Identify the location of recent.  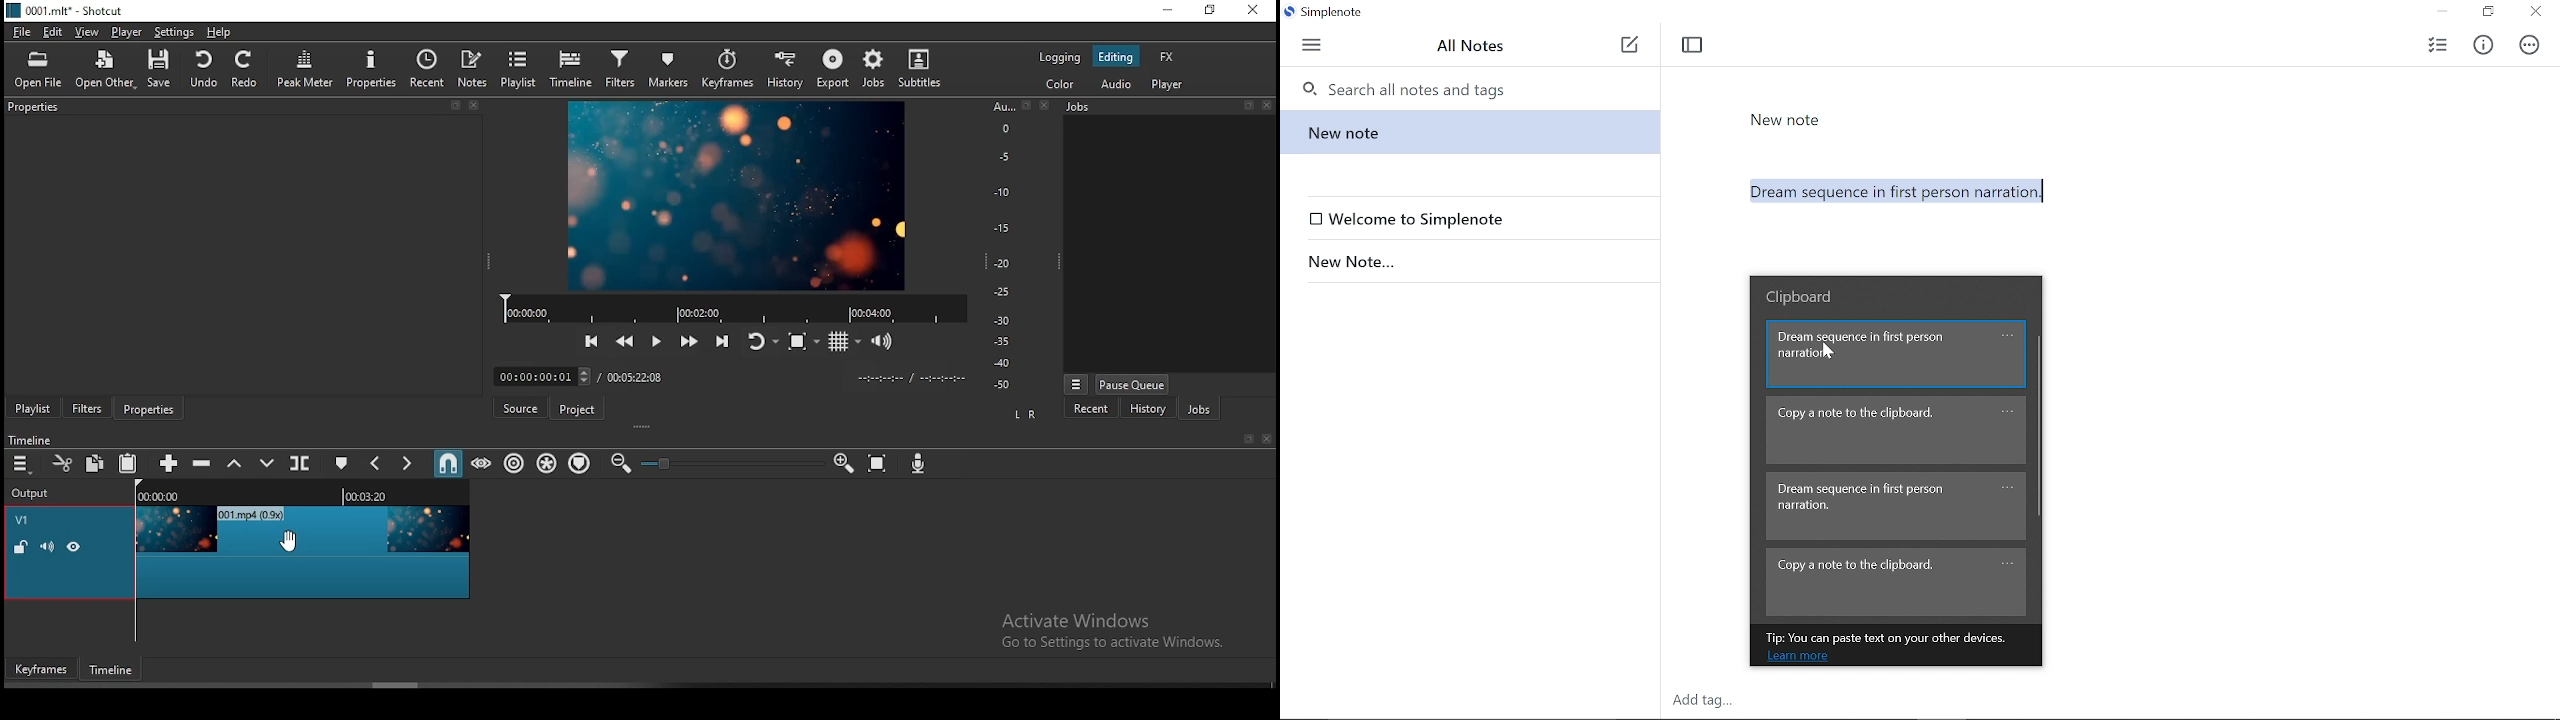
(425, 69).